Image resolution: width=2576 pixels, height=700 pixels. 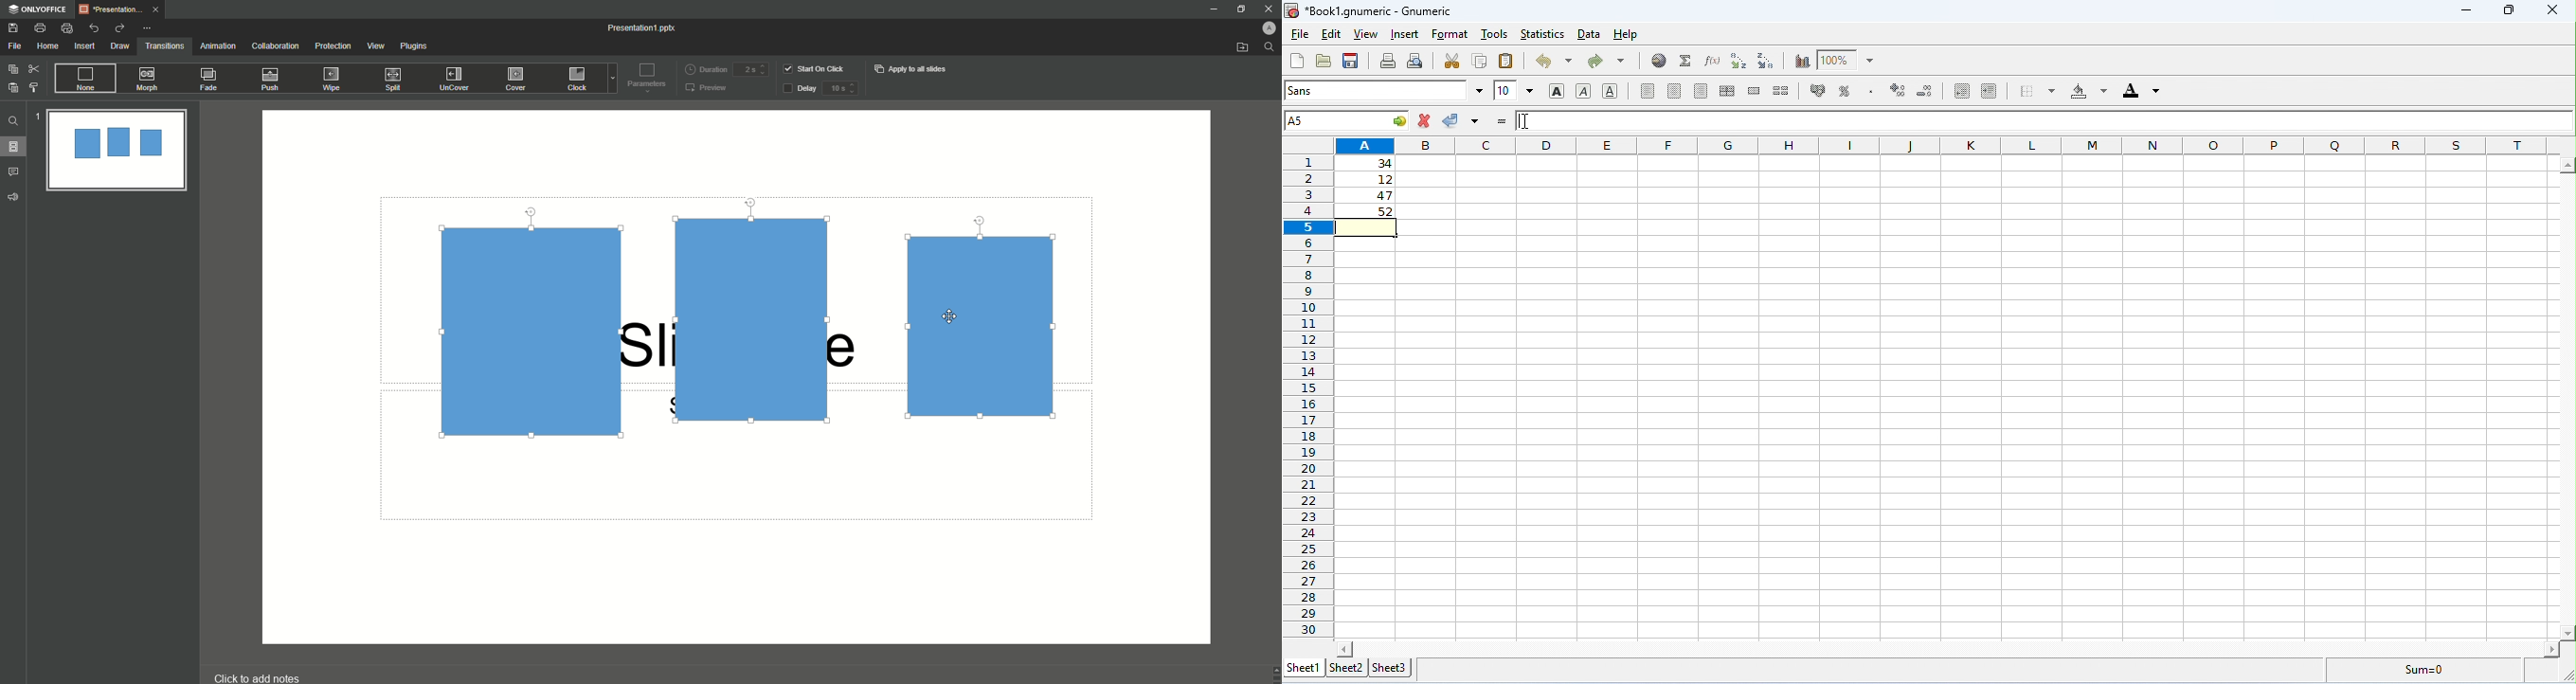 I want to click on delay input, so click(x=840, y=88).